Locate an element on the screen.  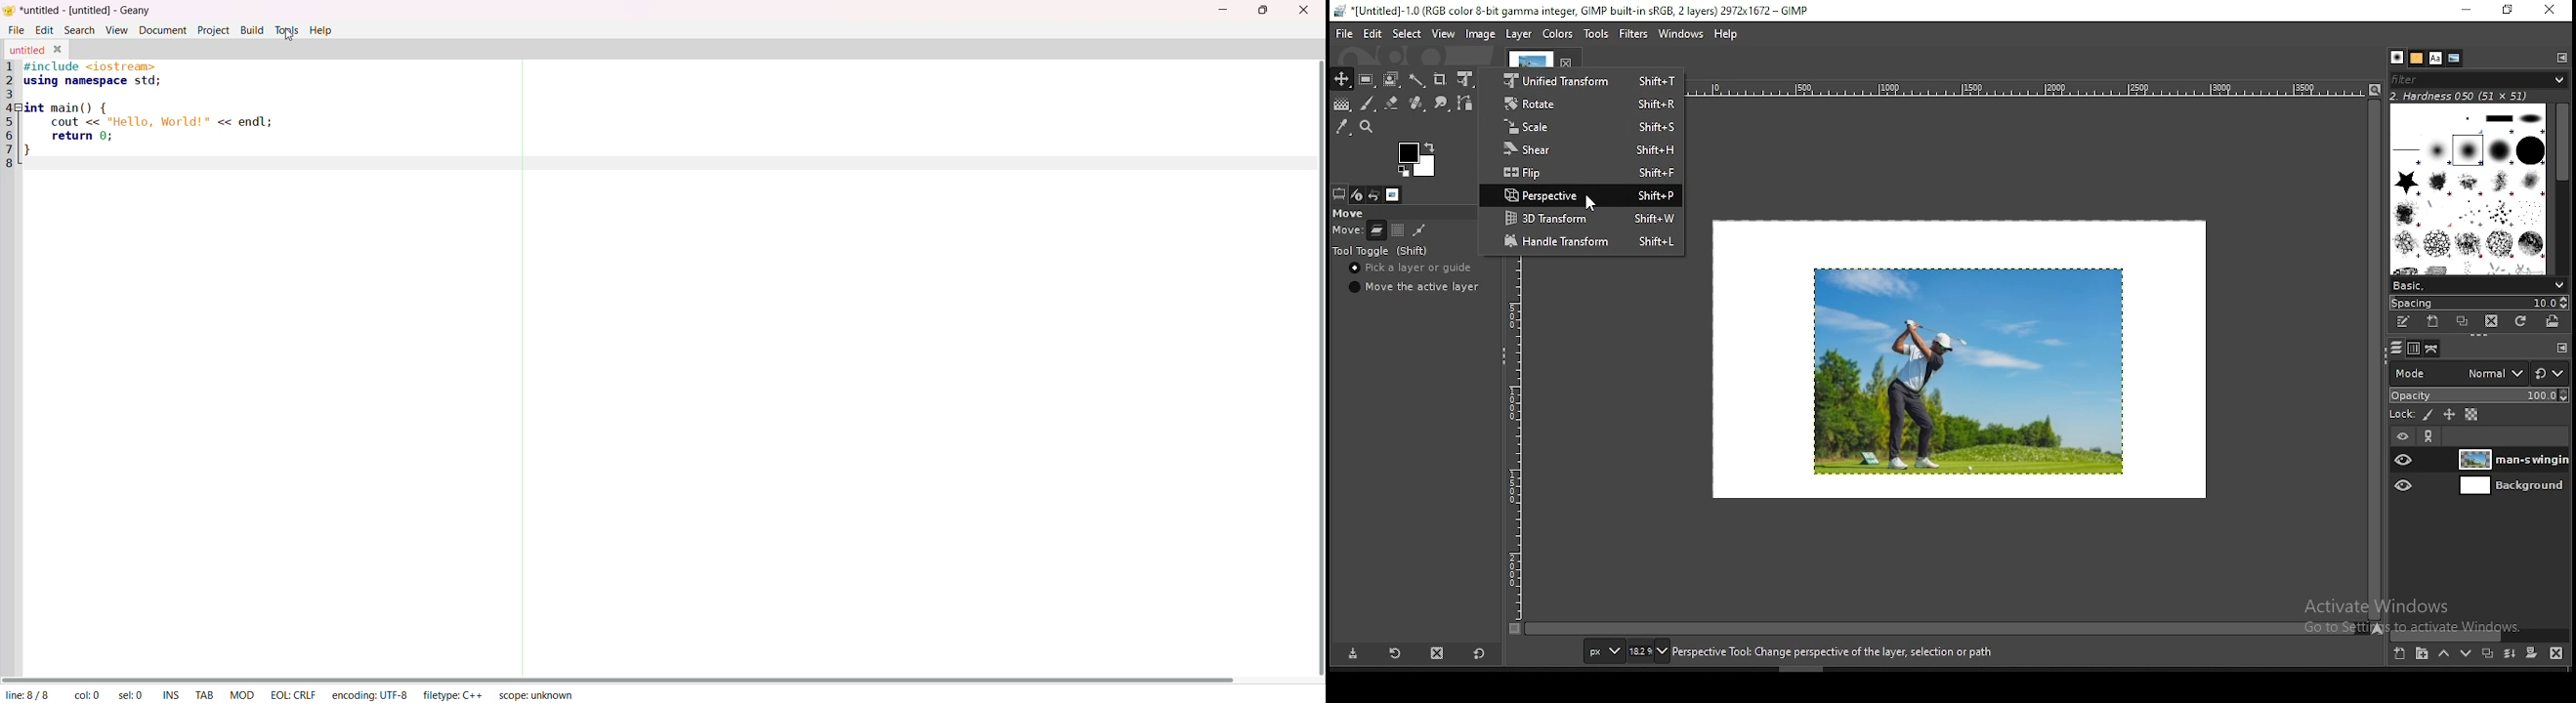
configure this tab is located at coordinates (2559, 347).